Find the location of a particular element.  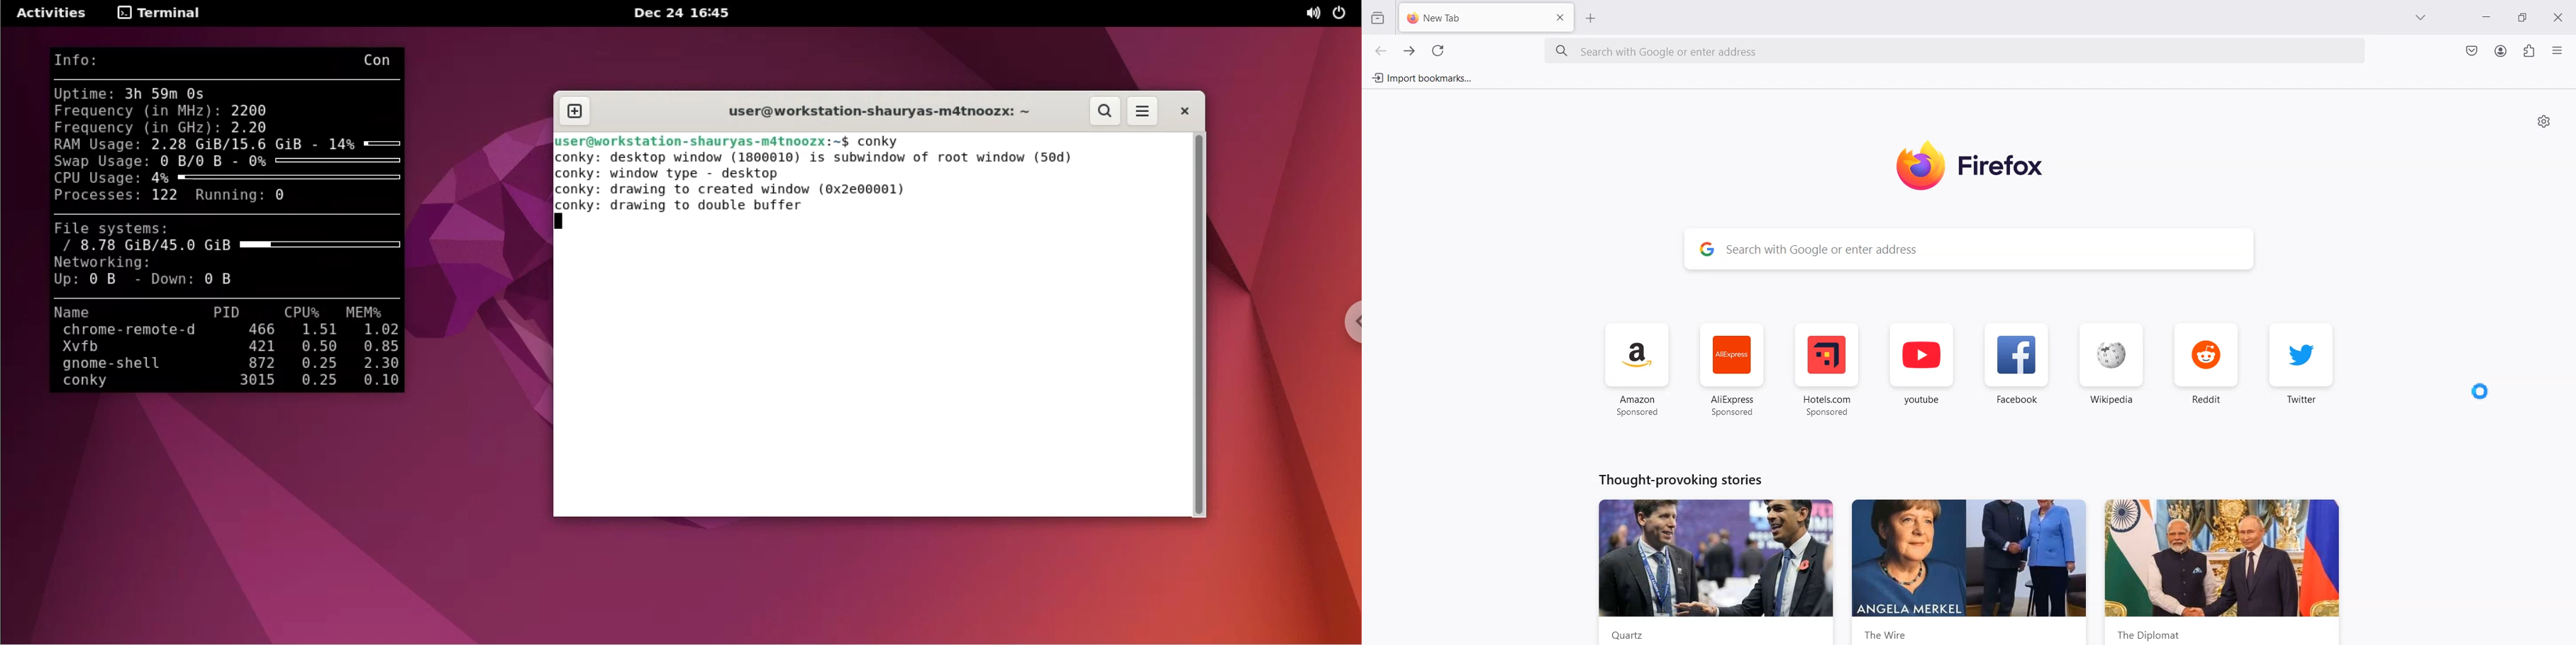

Close is located at coordinates (2562, 16).